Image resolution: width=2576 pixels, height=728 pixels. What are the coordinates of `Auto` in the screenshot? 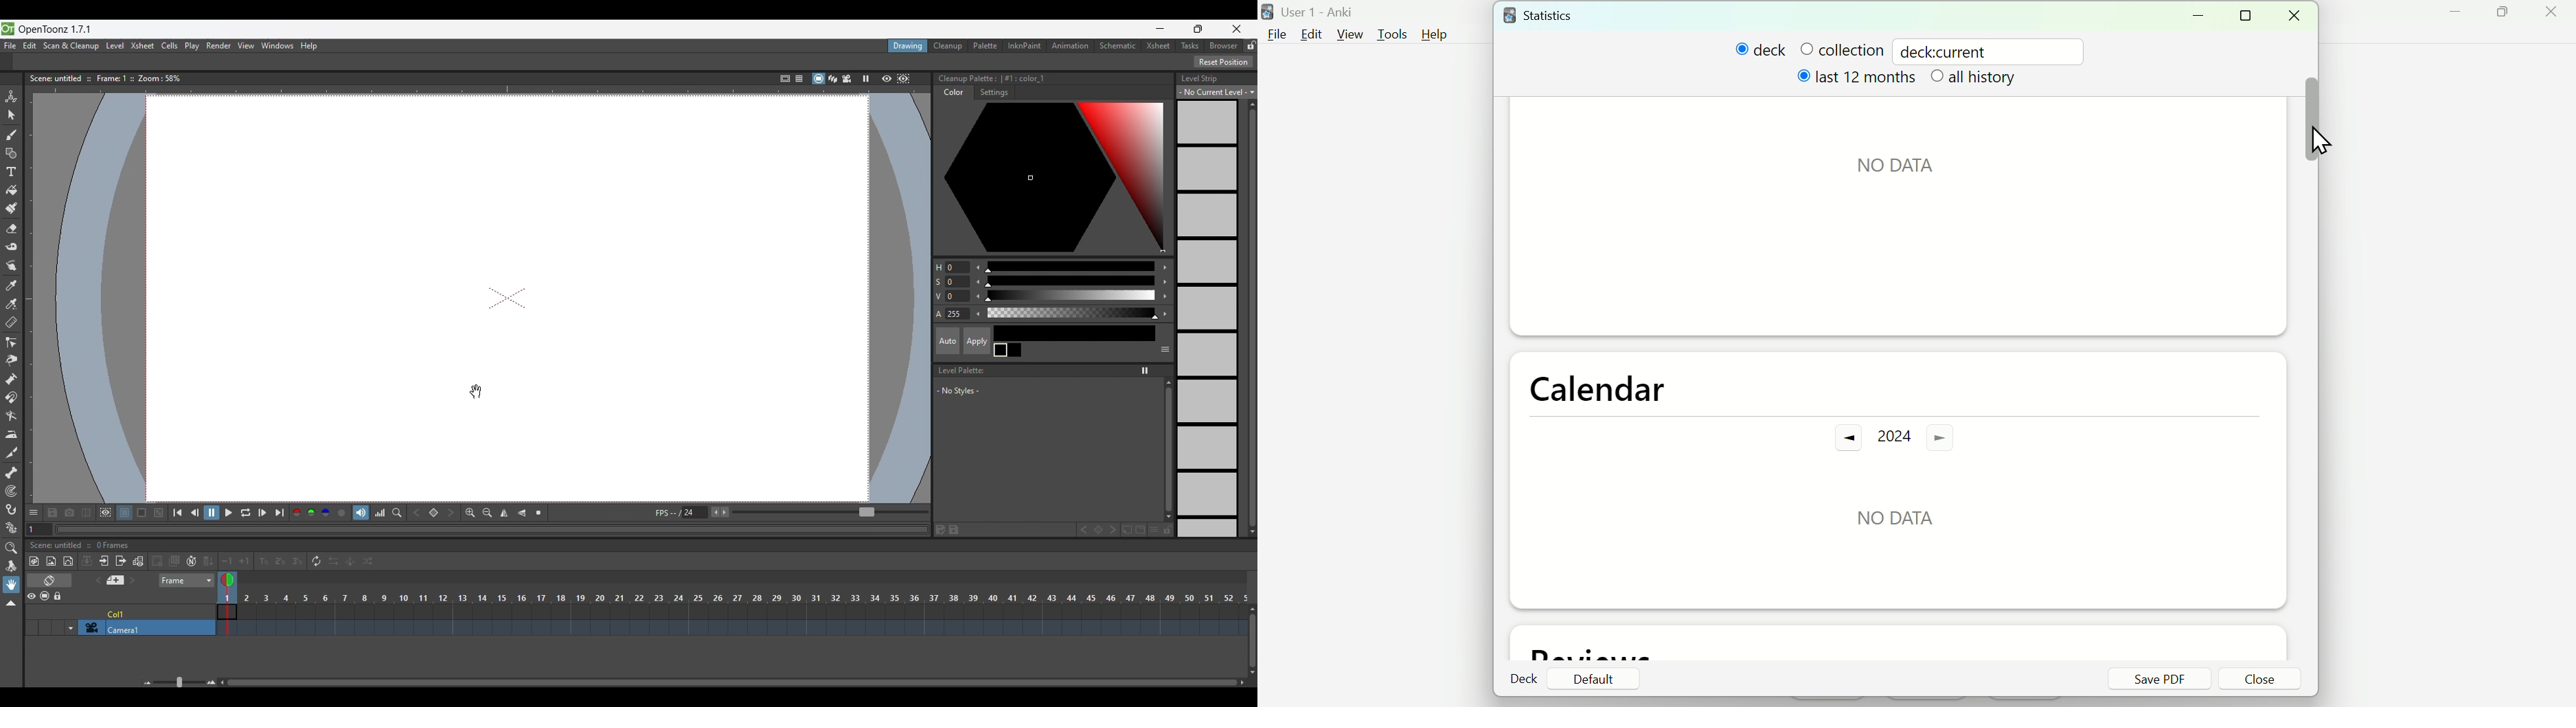 It's located at (948, 341).